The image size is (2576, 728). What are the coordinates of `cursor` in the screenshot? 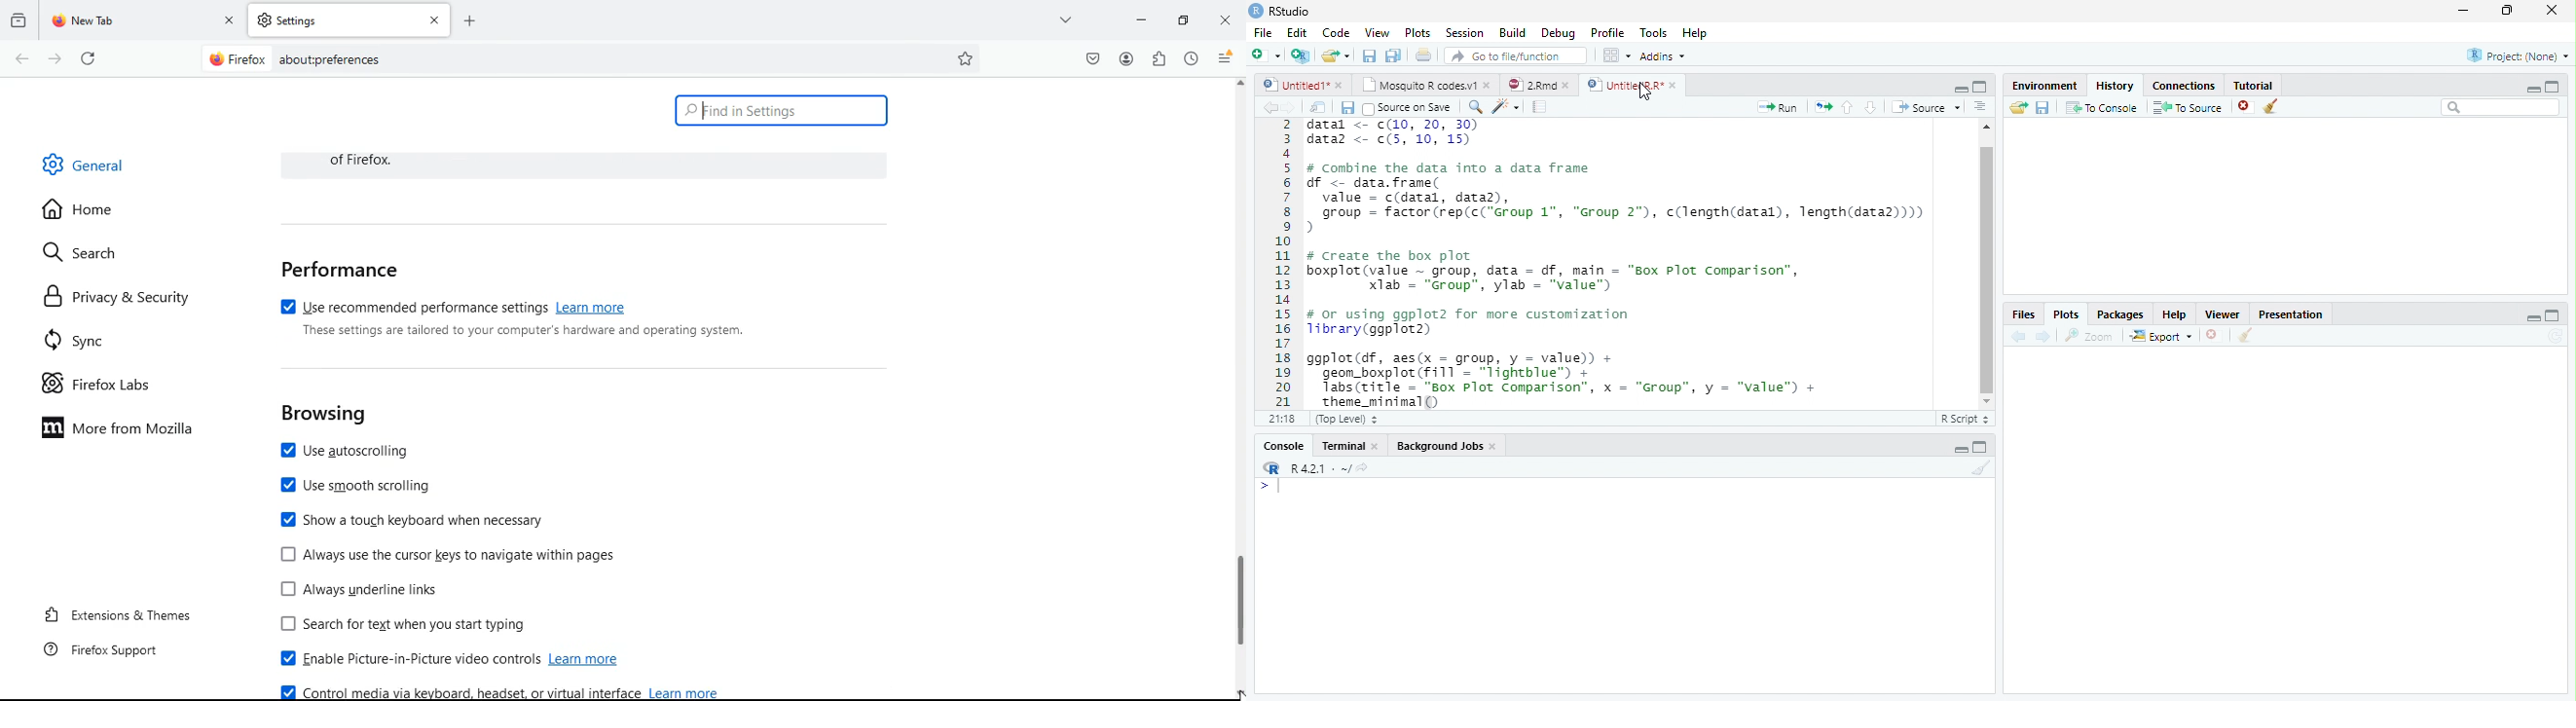 It's located at (1645, 92).